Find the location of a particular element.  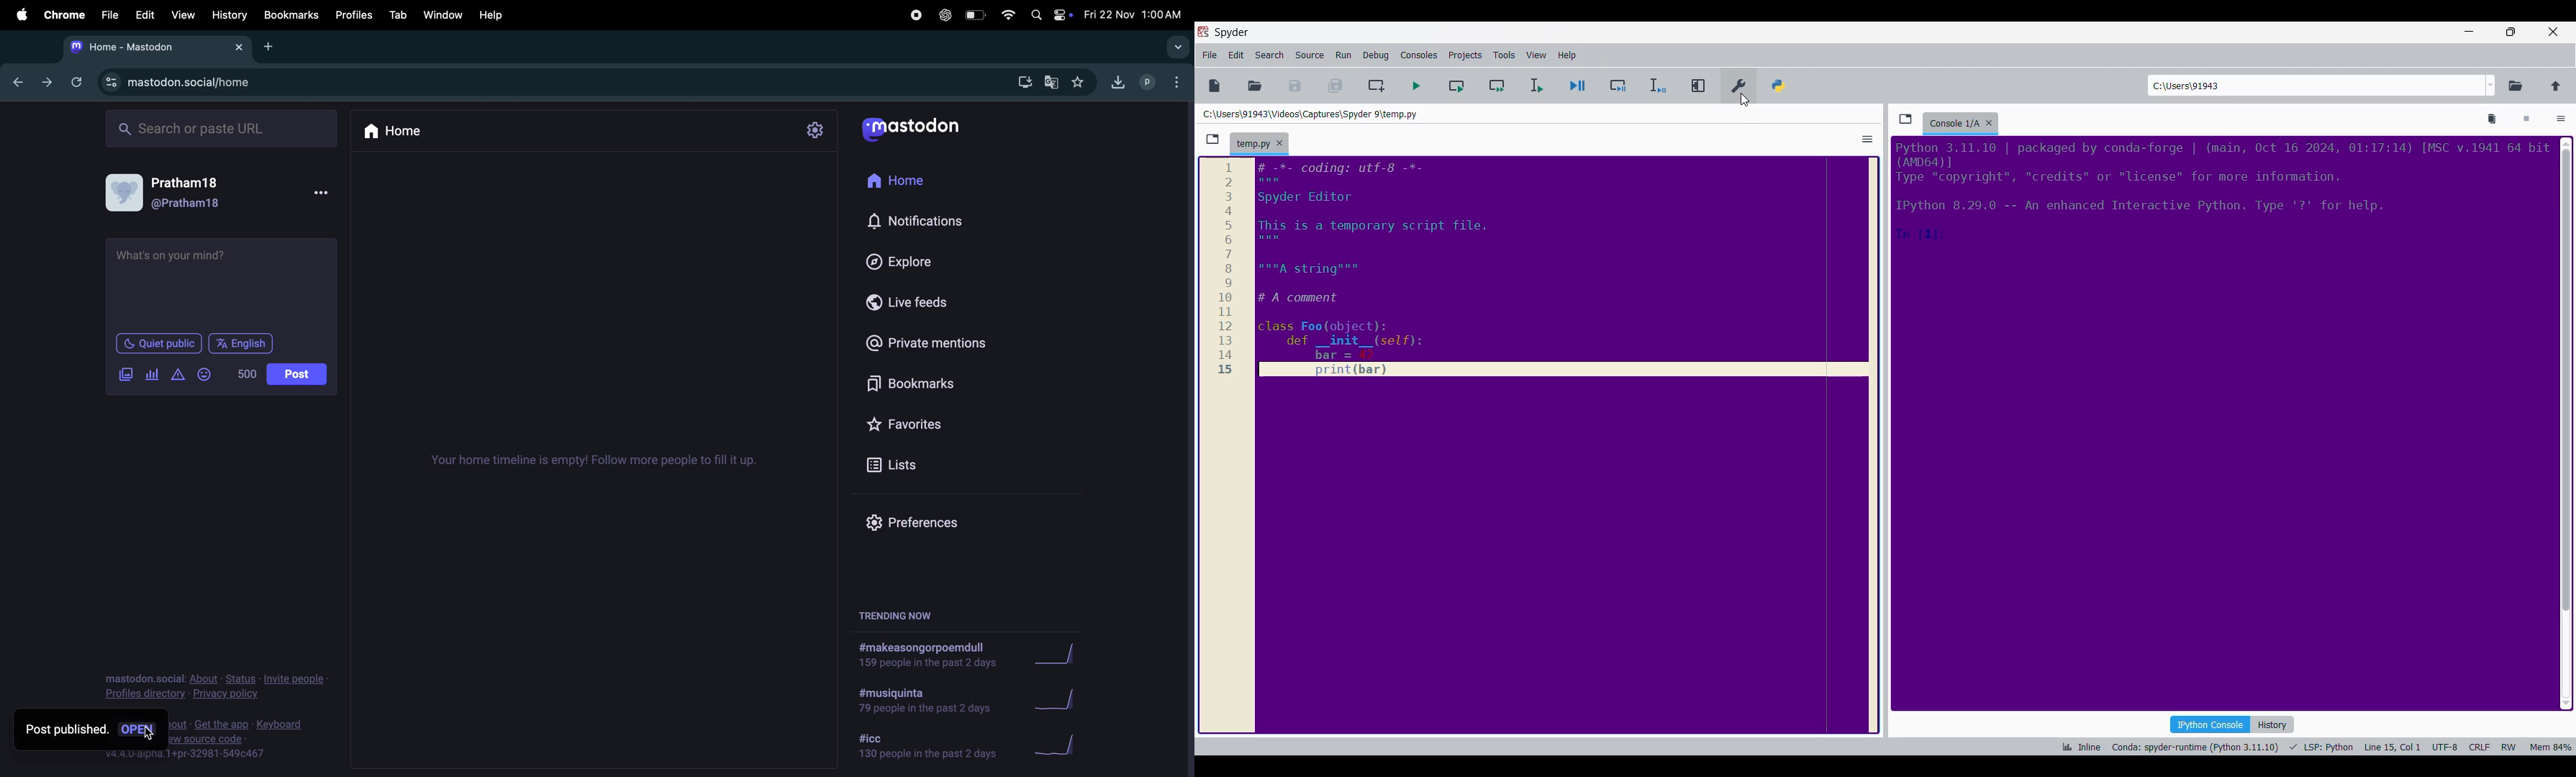

 UTF-8 is located at coordinates (2444, 748).